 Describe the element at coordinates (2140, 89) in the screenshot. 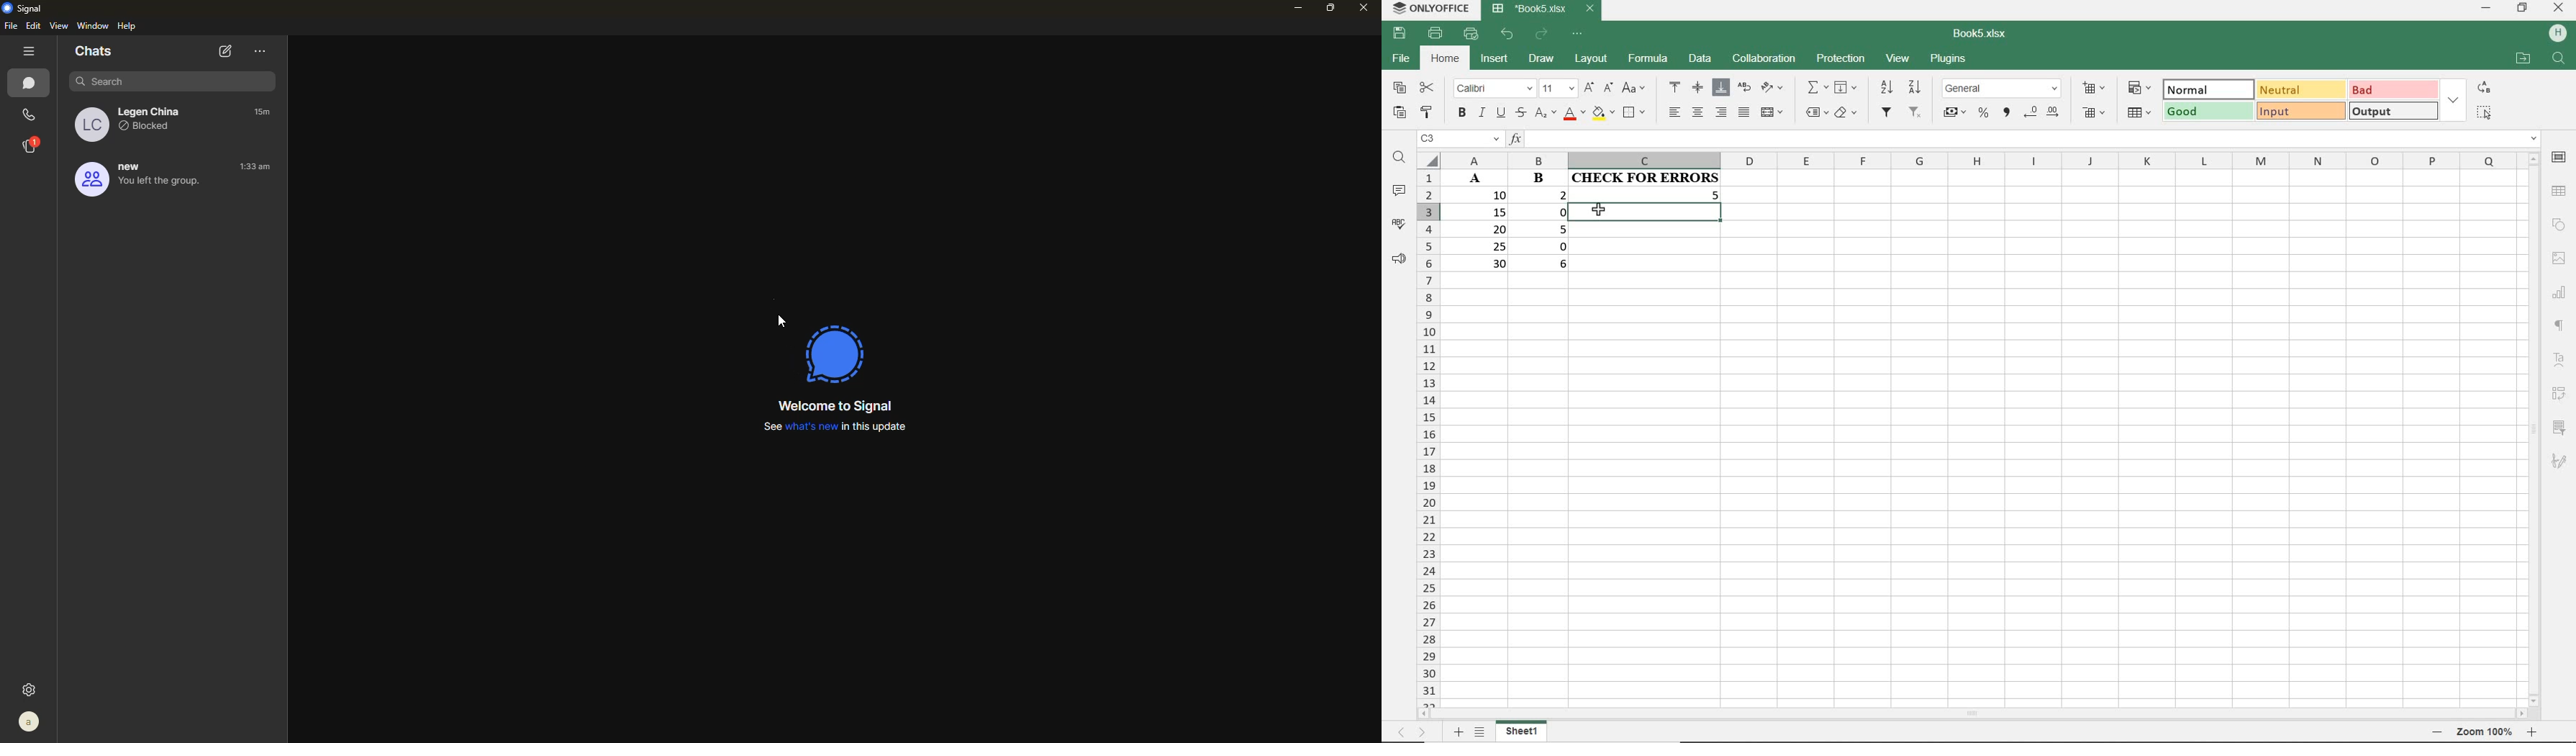

I see `CONDITIONAL FORMATTING` at that location.